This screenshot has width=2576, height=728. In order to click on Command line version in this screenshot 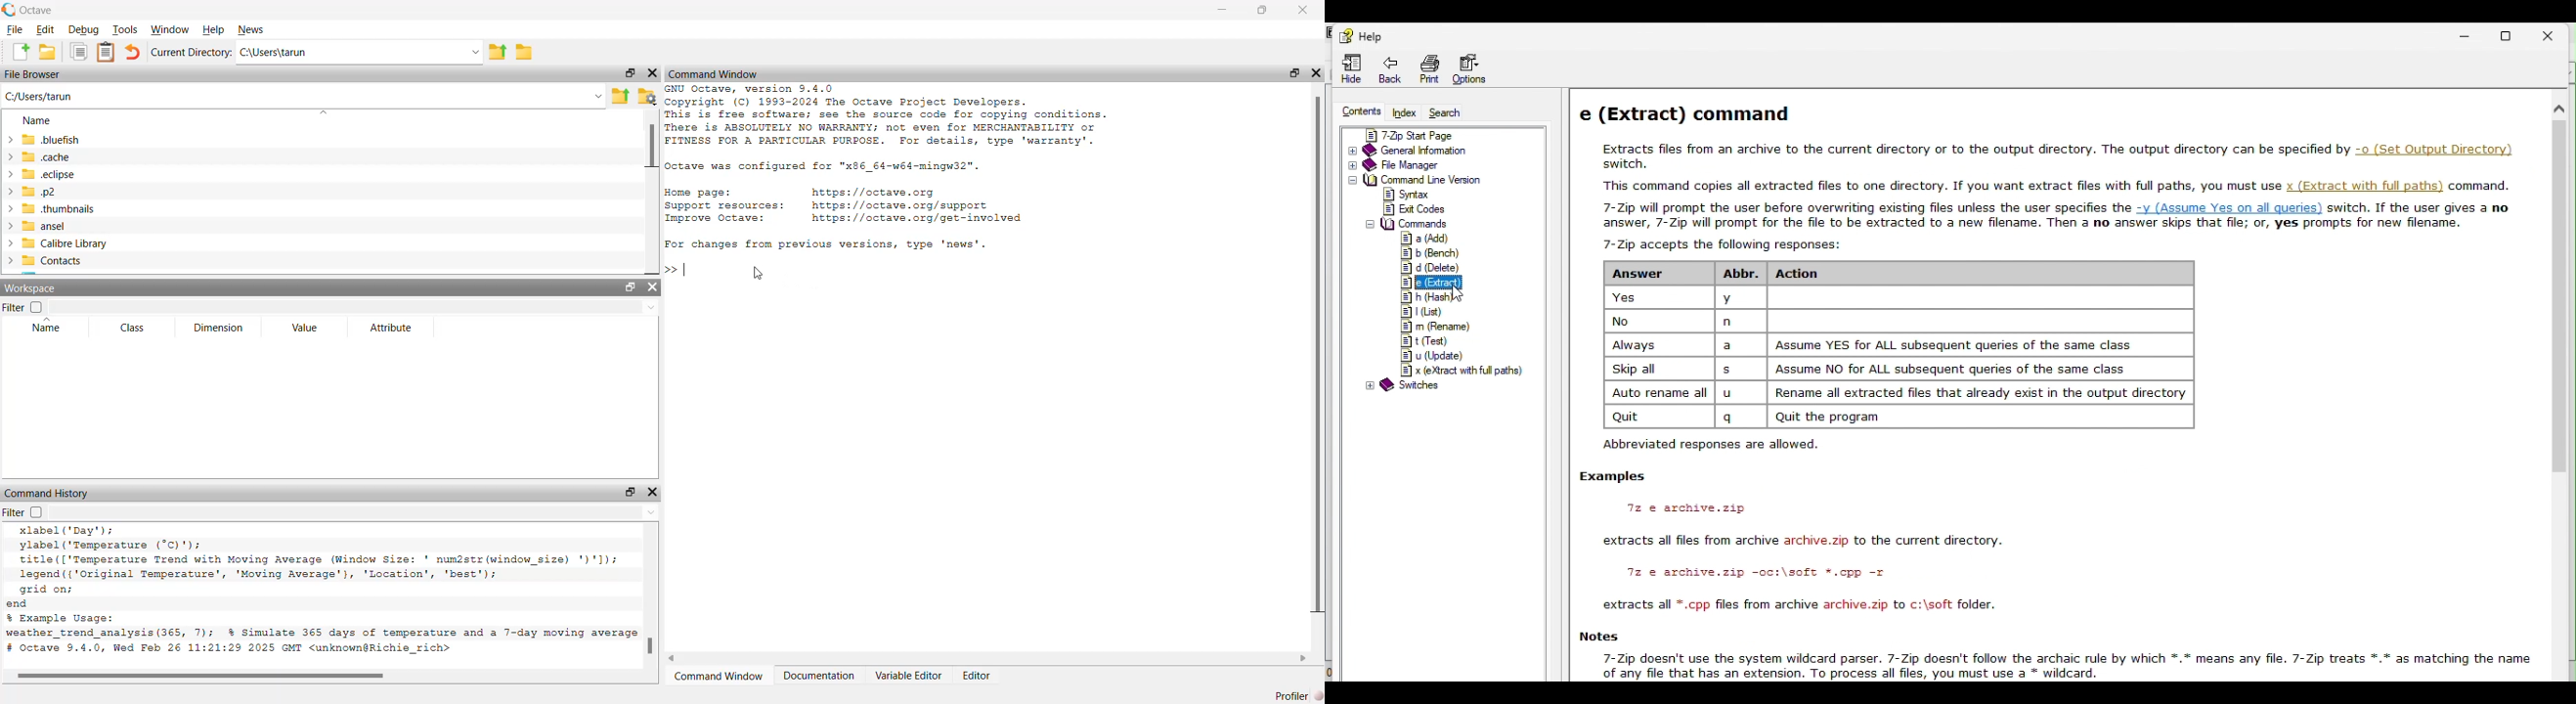, I will do `click(1436, 180)`.